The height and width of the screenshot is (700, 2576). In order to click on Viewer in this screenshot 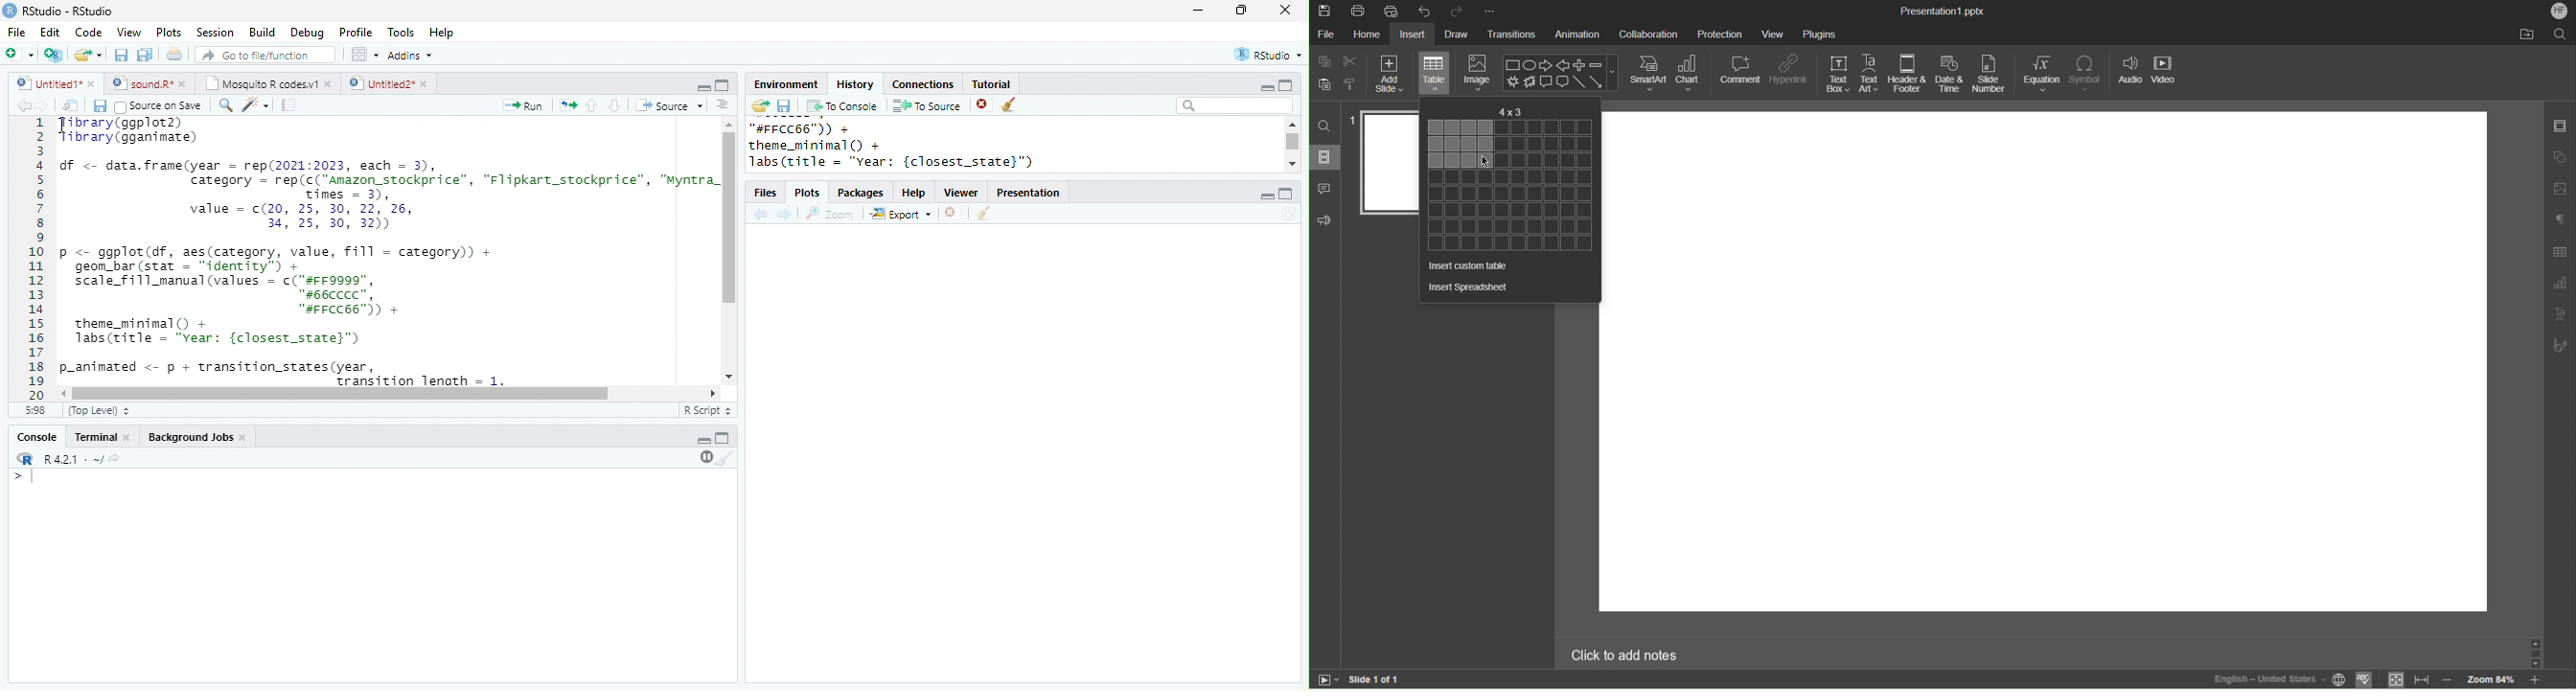, I will do `click(961, 193)`.